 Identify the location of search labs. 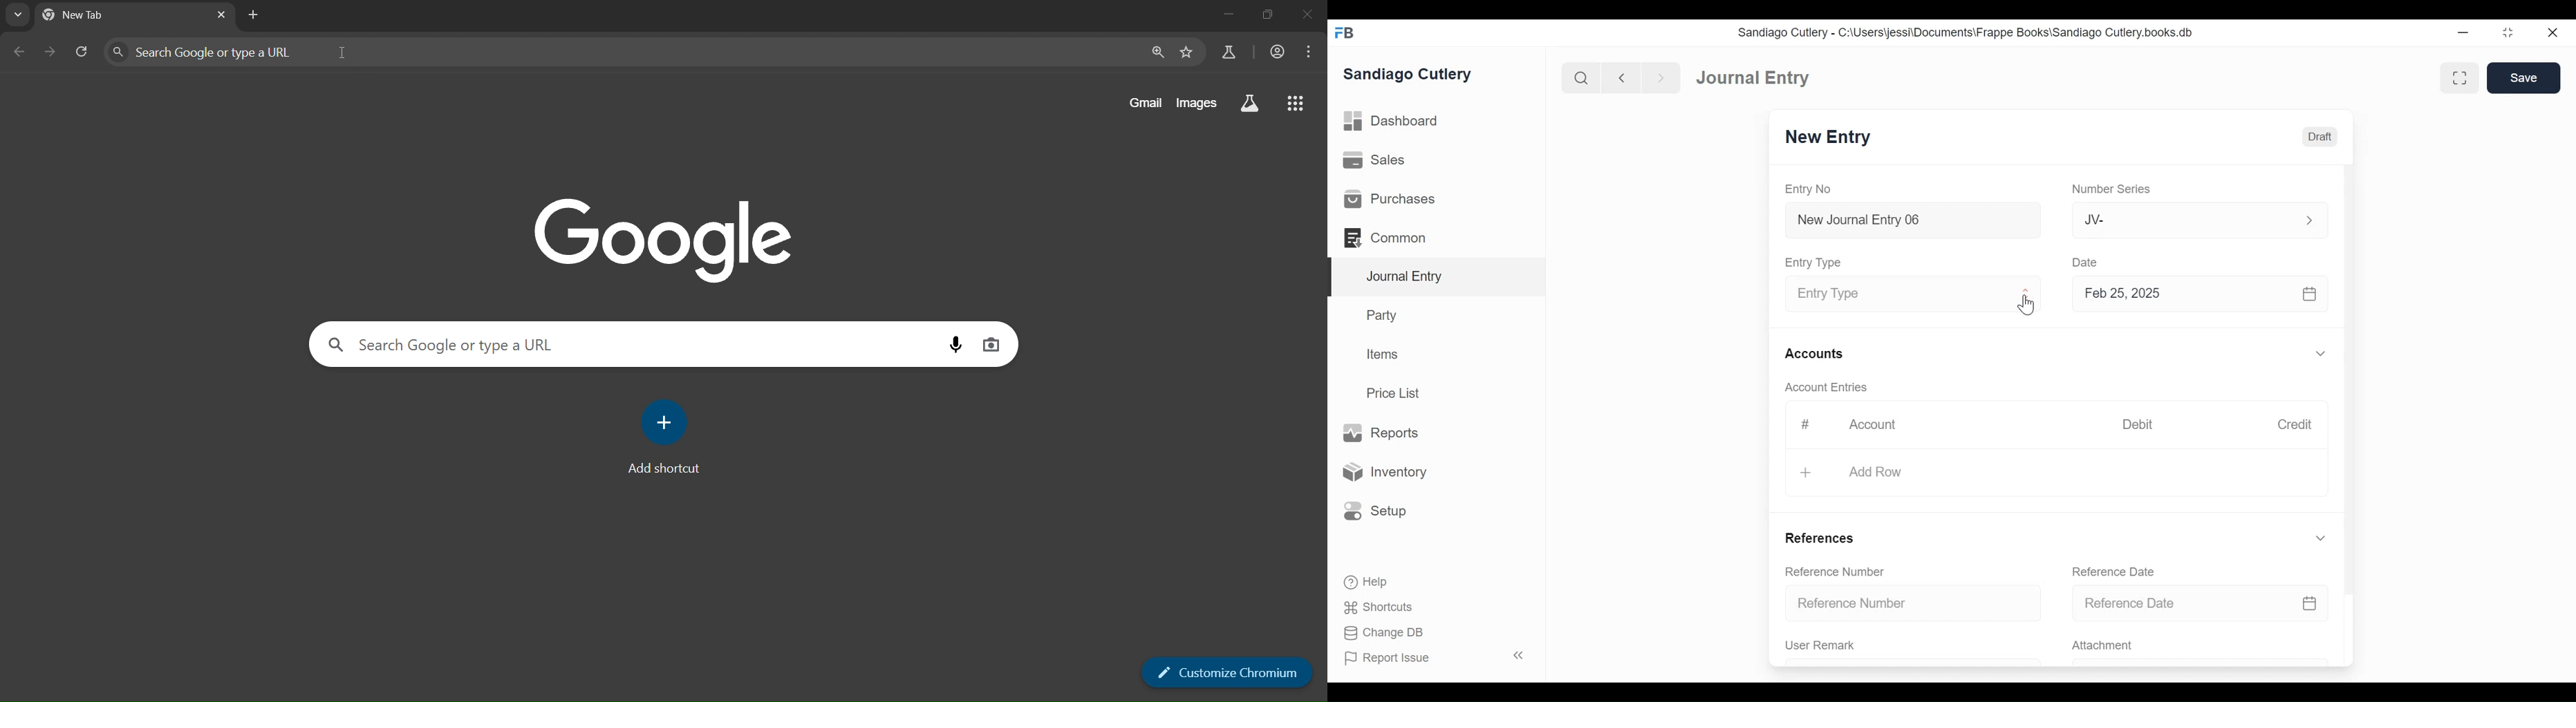
(1249, 106).